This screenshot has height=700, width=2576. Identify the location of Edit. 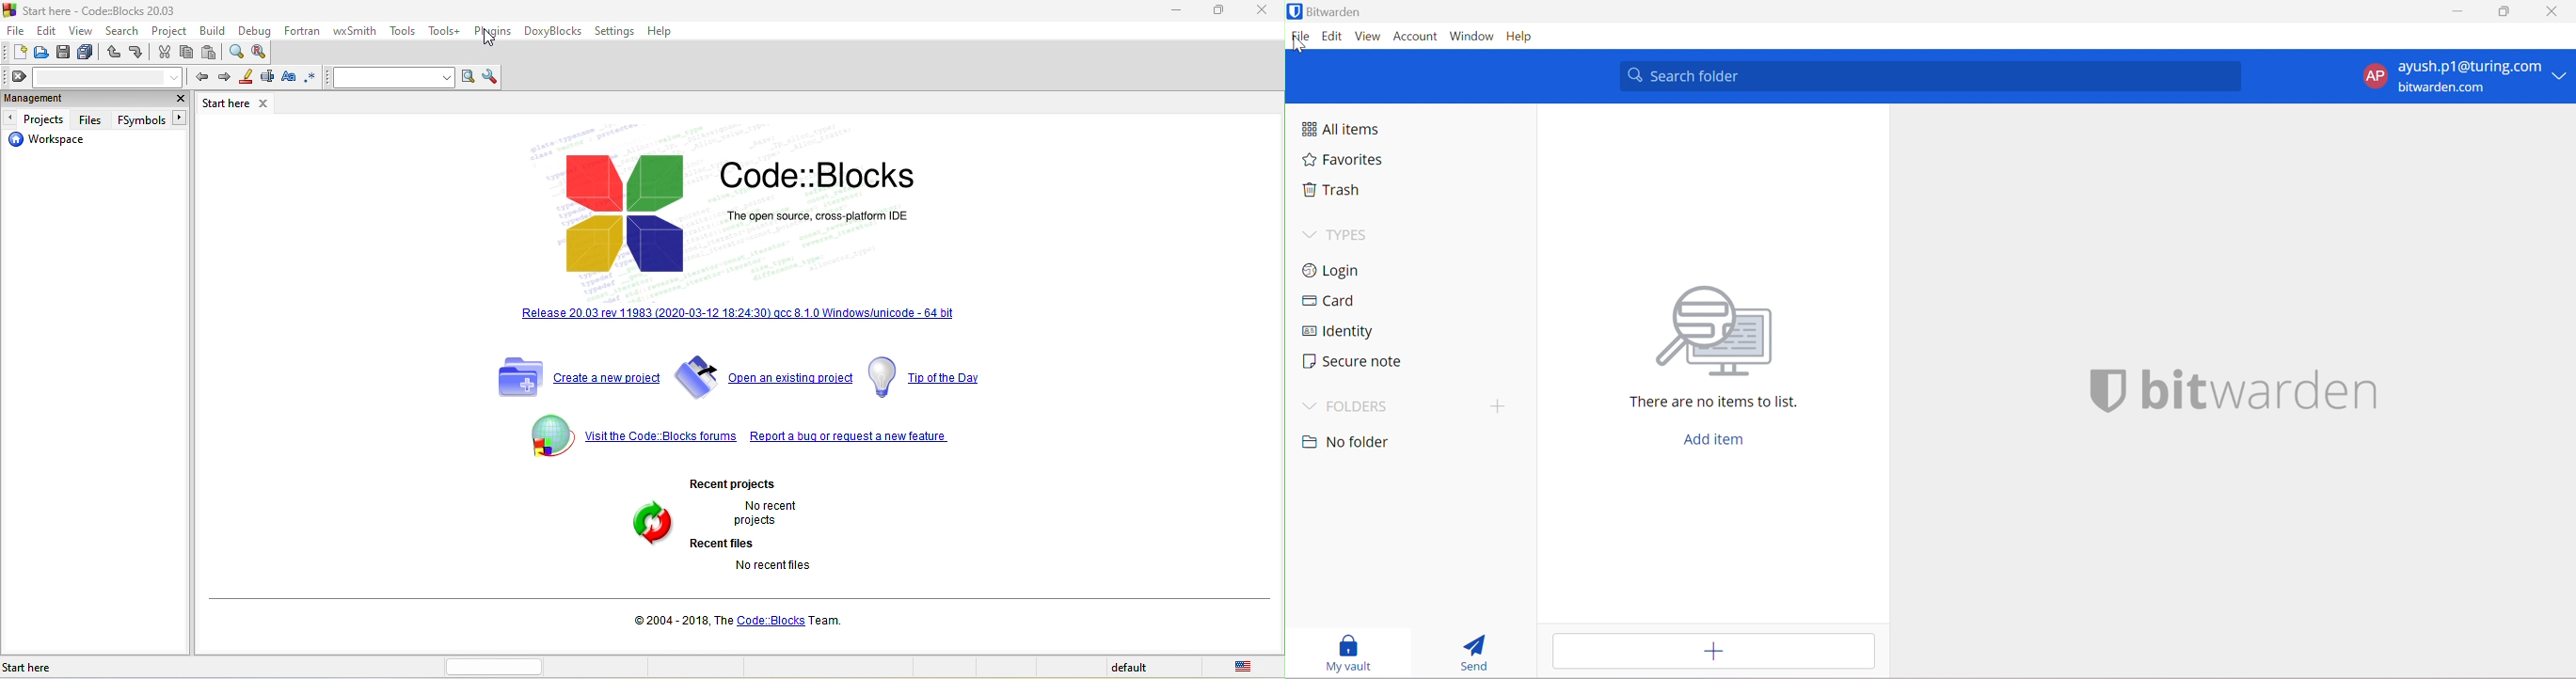
(1332, 38).